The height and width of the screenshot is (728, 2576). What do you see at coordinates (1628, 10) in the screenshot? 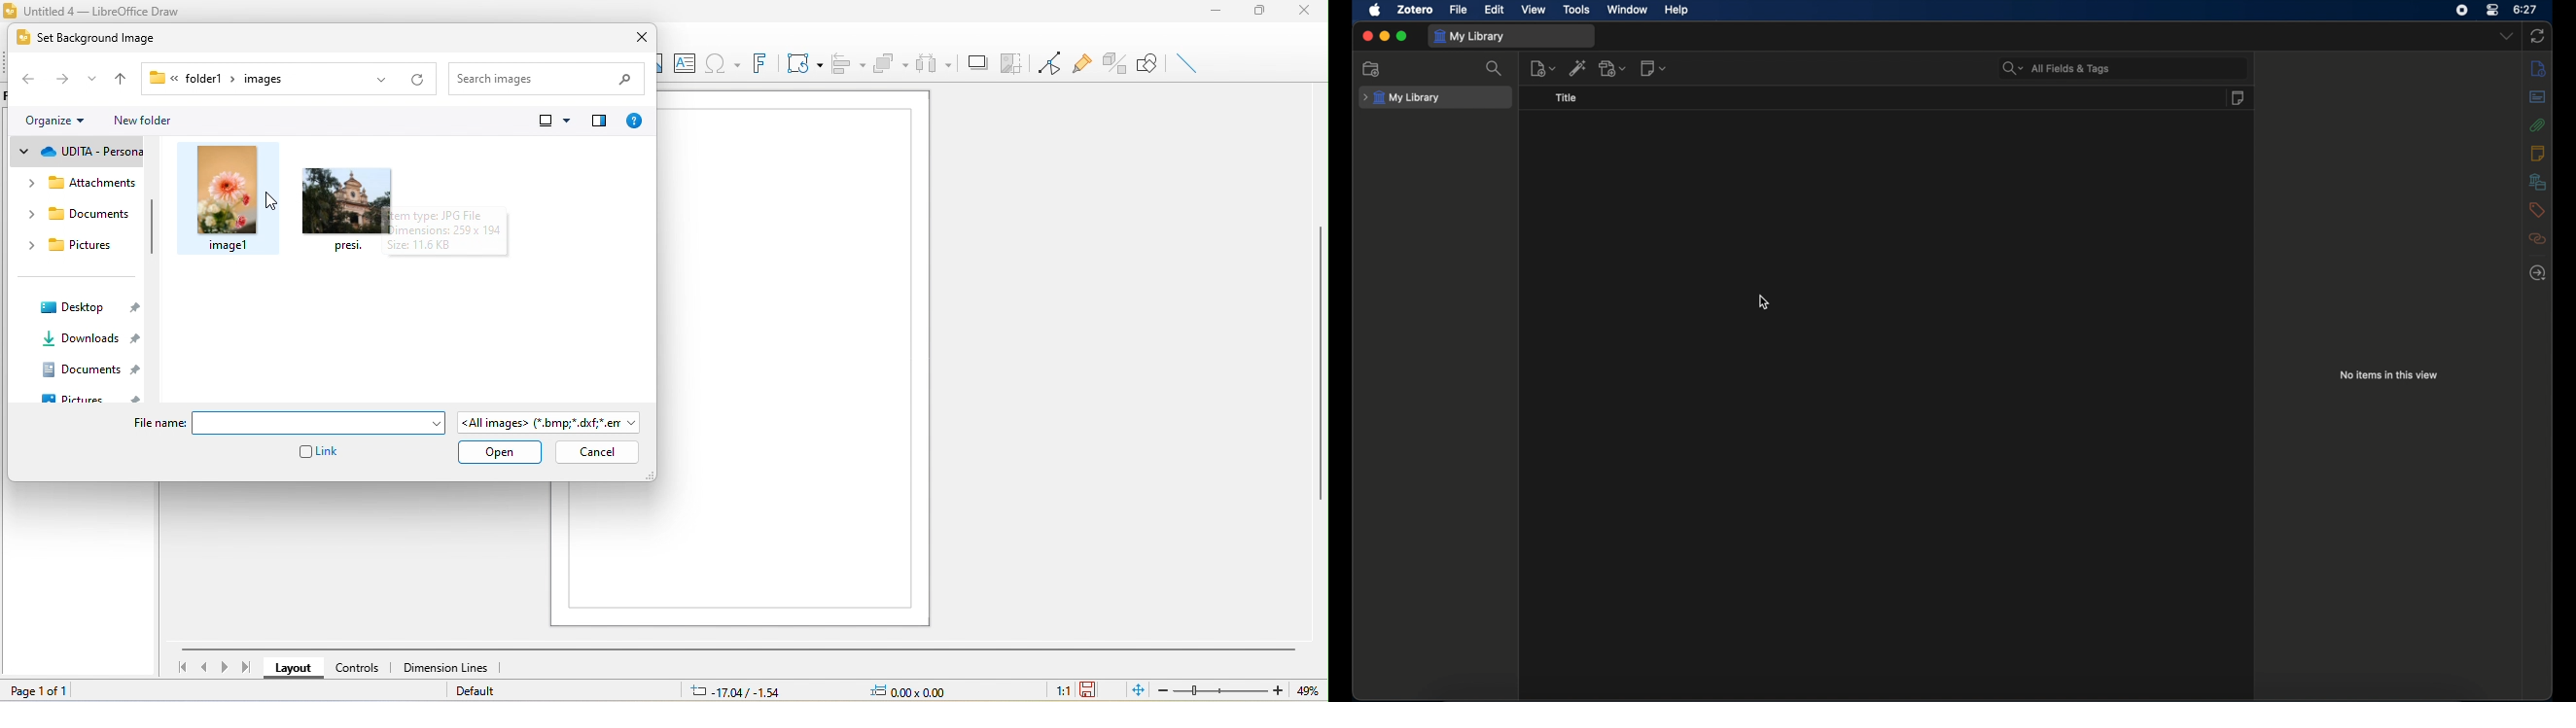
I see `window` at bounding box center [1628, 10].